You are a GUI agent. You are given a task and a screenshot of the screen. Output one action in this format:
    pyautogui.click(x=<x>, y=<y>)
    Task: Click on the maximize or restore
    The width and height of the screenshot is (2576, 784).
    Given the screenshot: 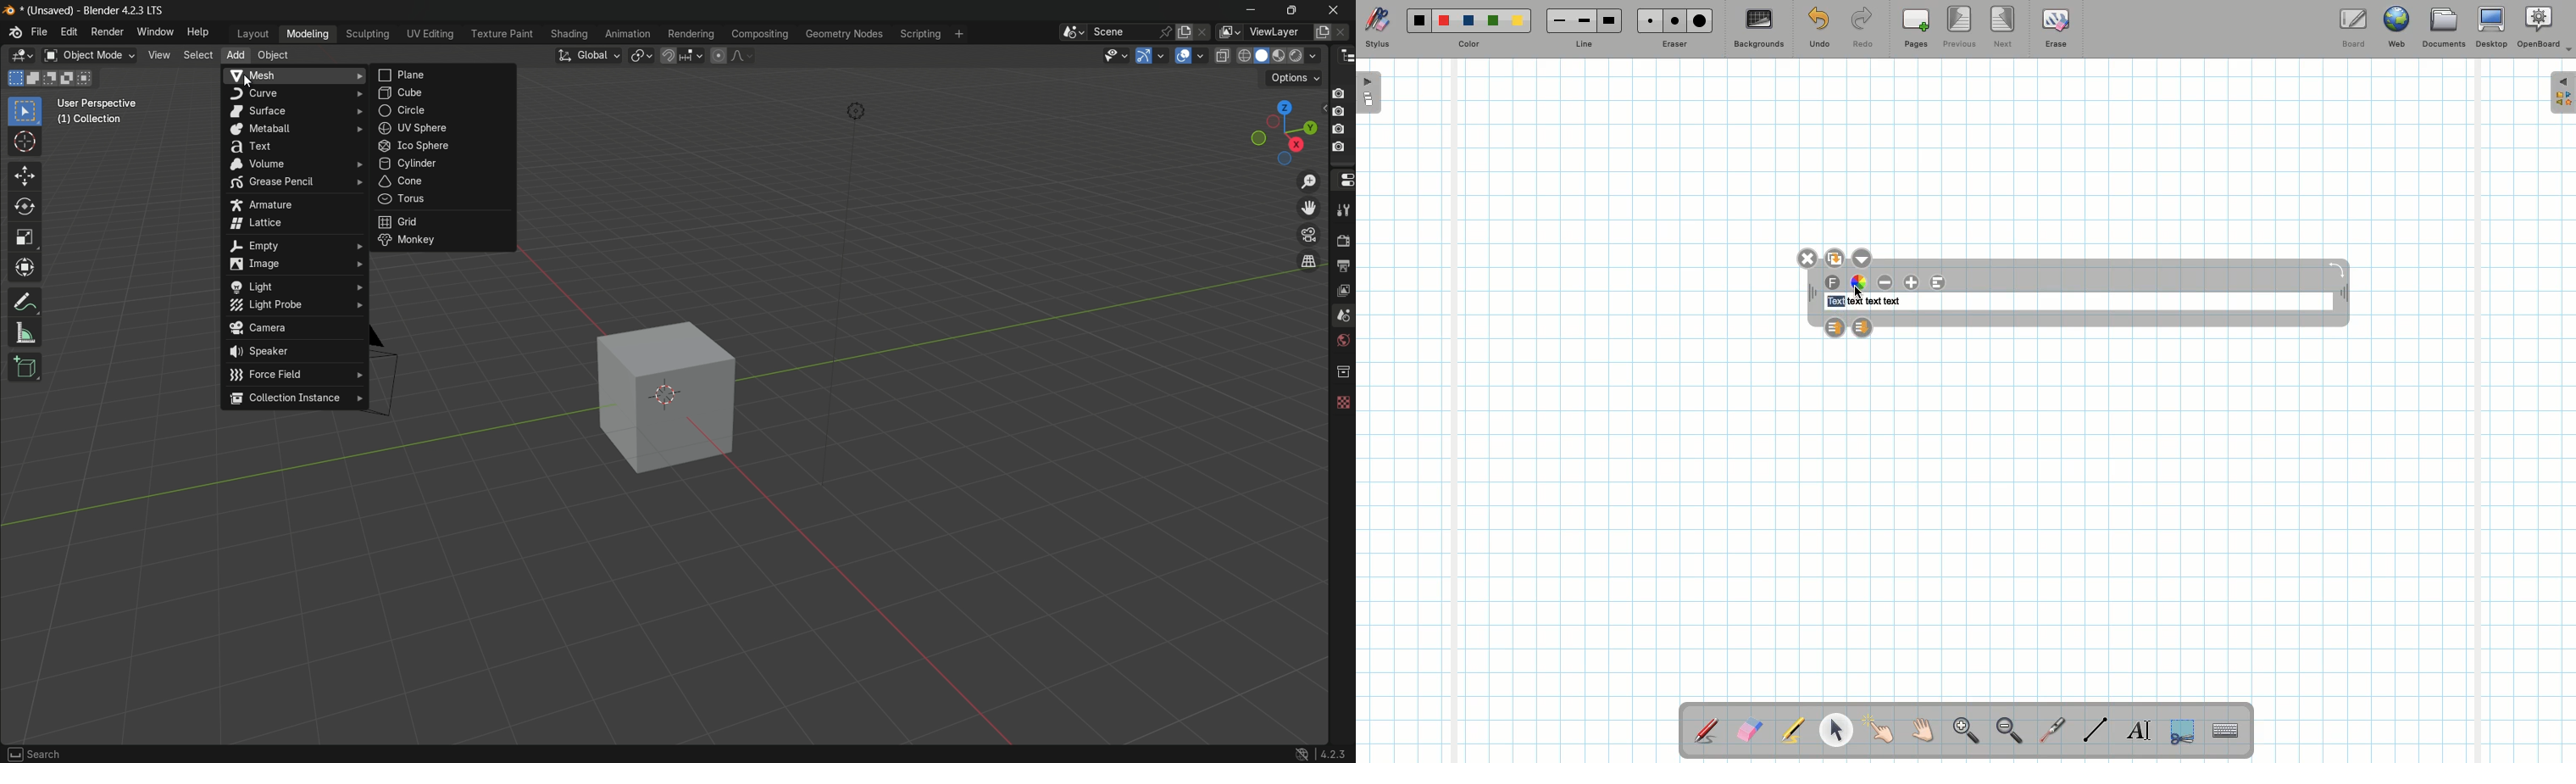 What is the action you would take?
    pyautogui.click(x=1293, y=11)
    